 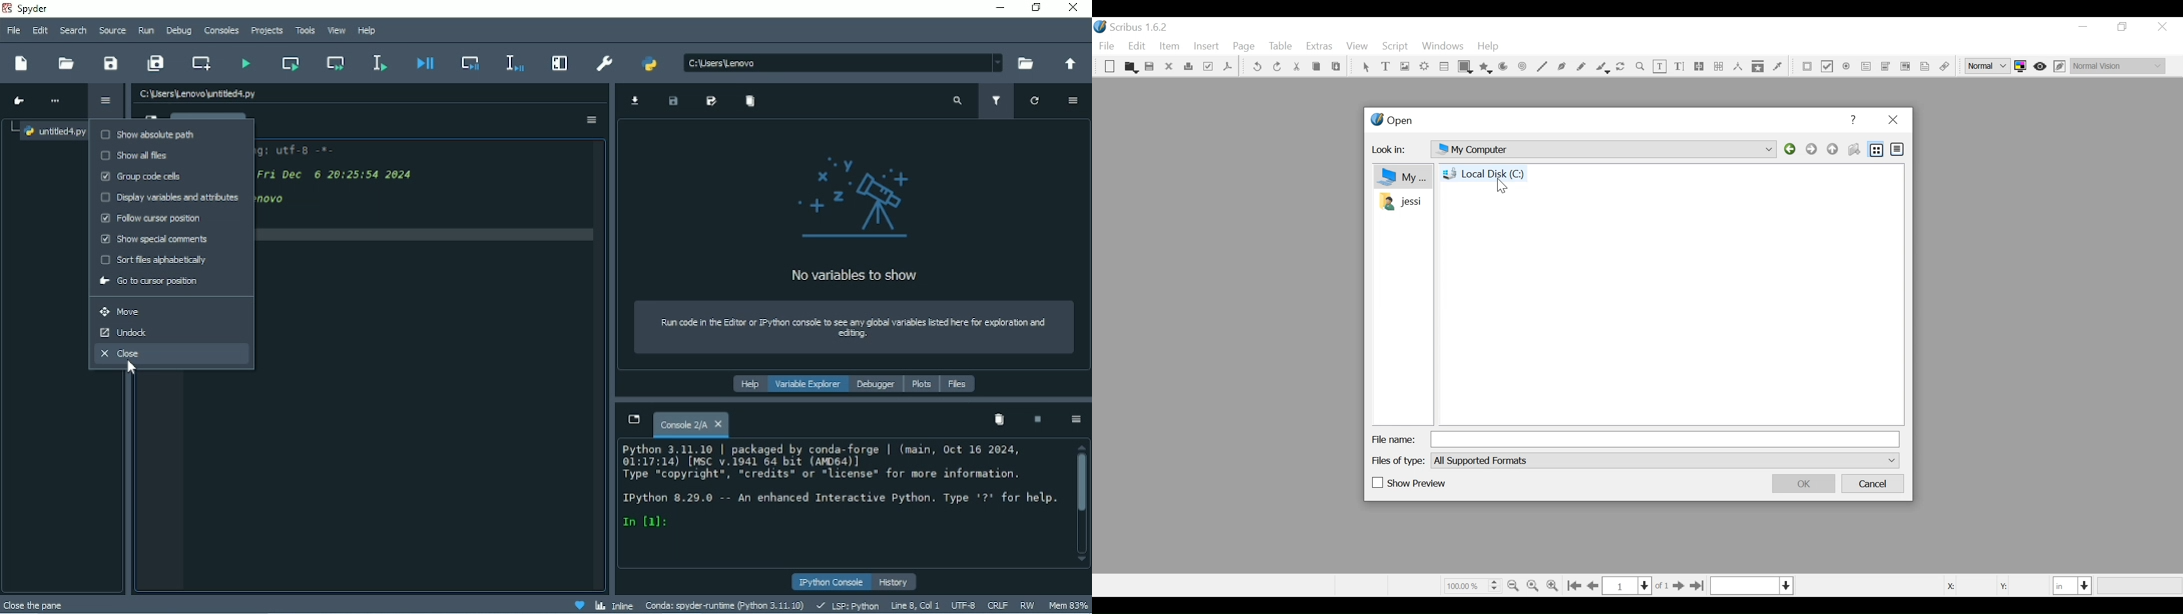 I want to click on Tools, so click(x=306, y=30).